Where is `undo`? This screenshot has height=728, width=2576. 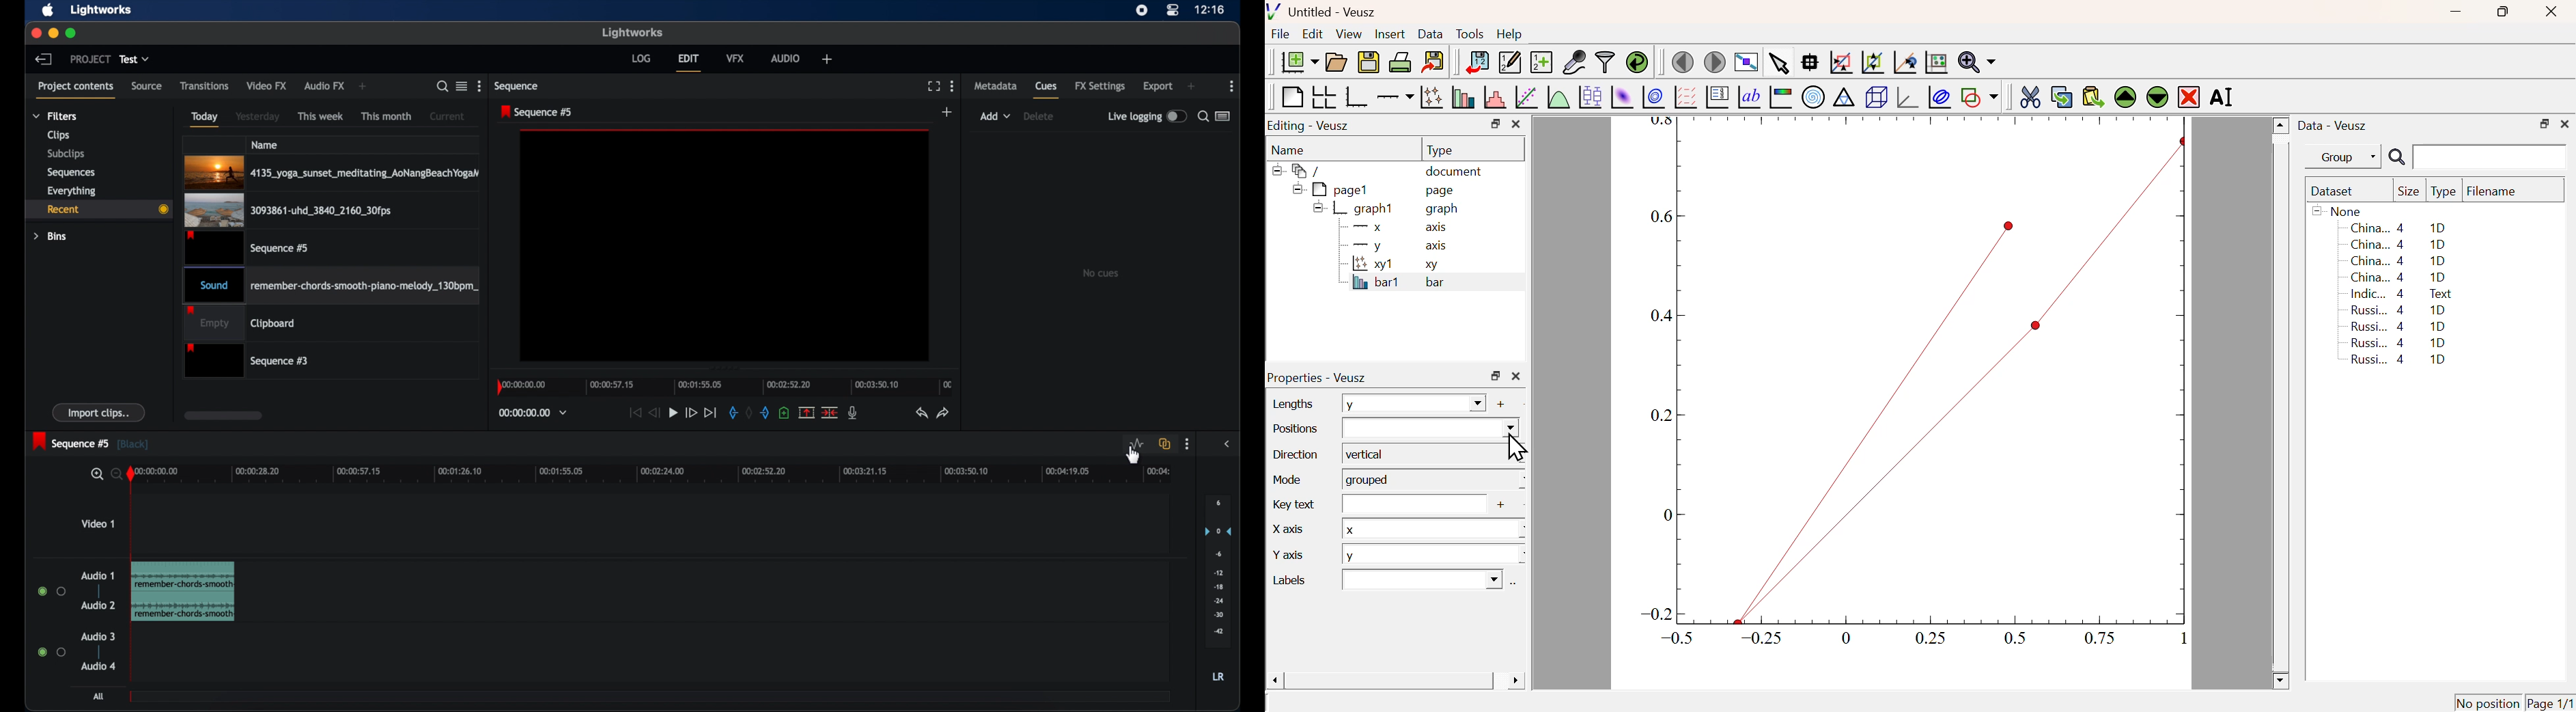 undo is located at coordinates (920, 413).